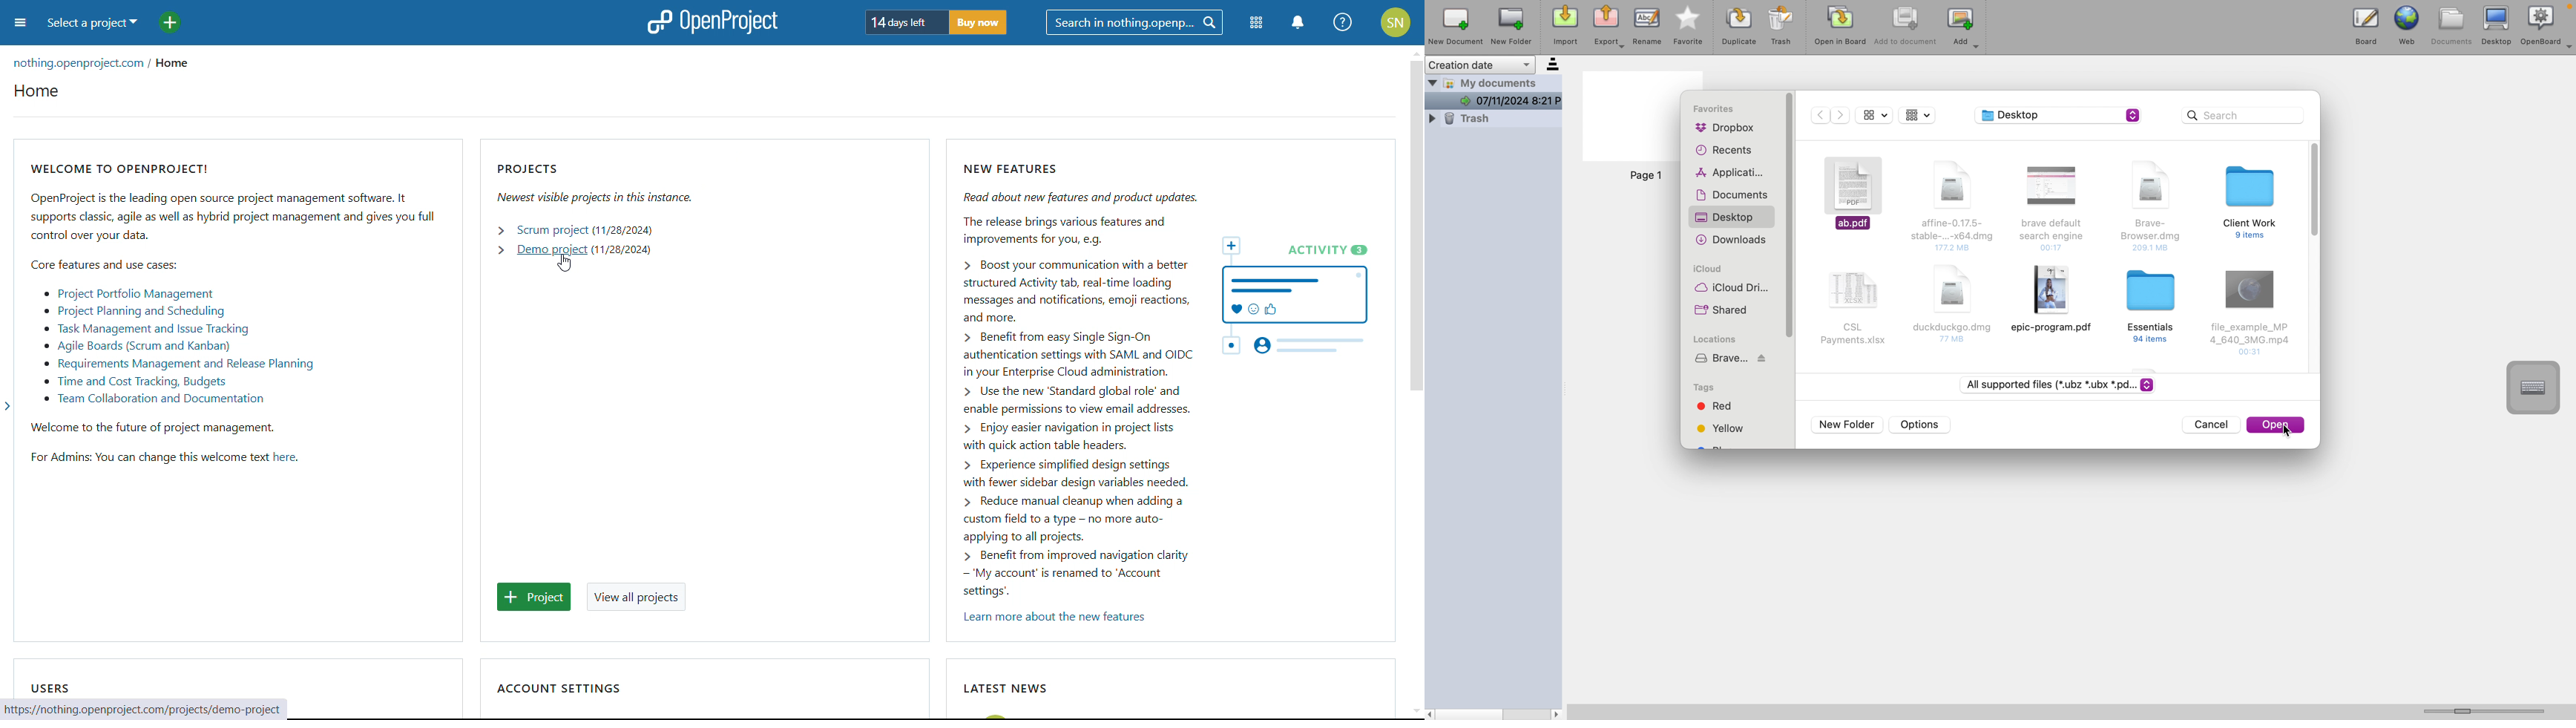 Image resolution: width=2576 pixels, height=728 pixels. I want to click on account, so click(1396, 22).